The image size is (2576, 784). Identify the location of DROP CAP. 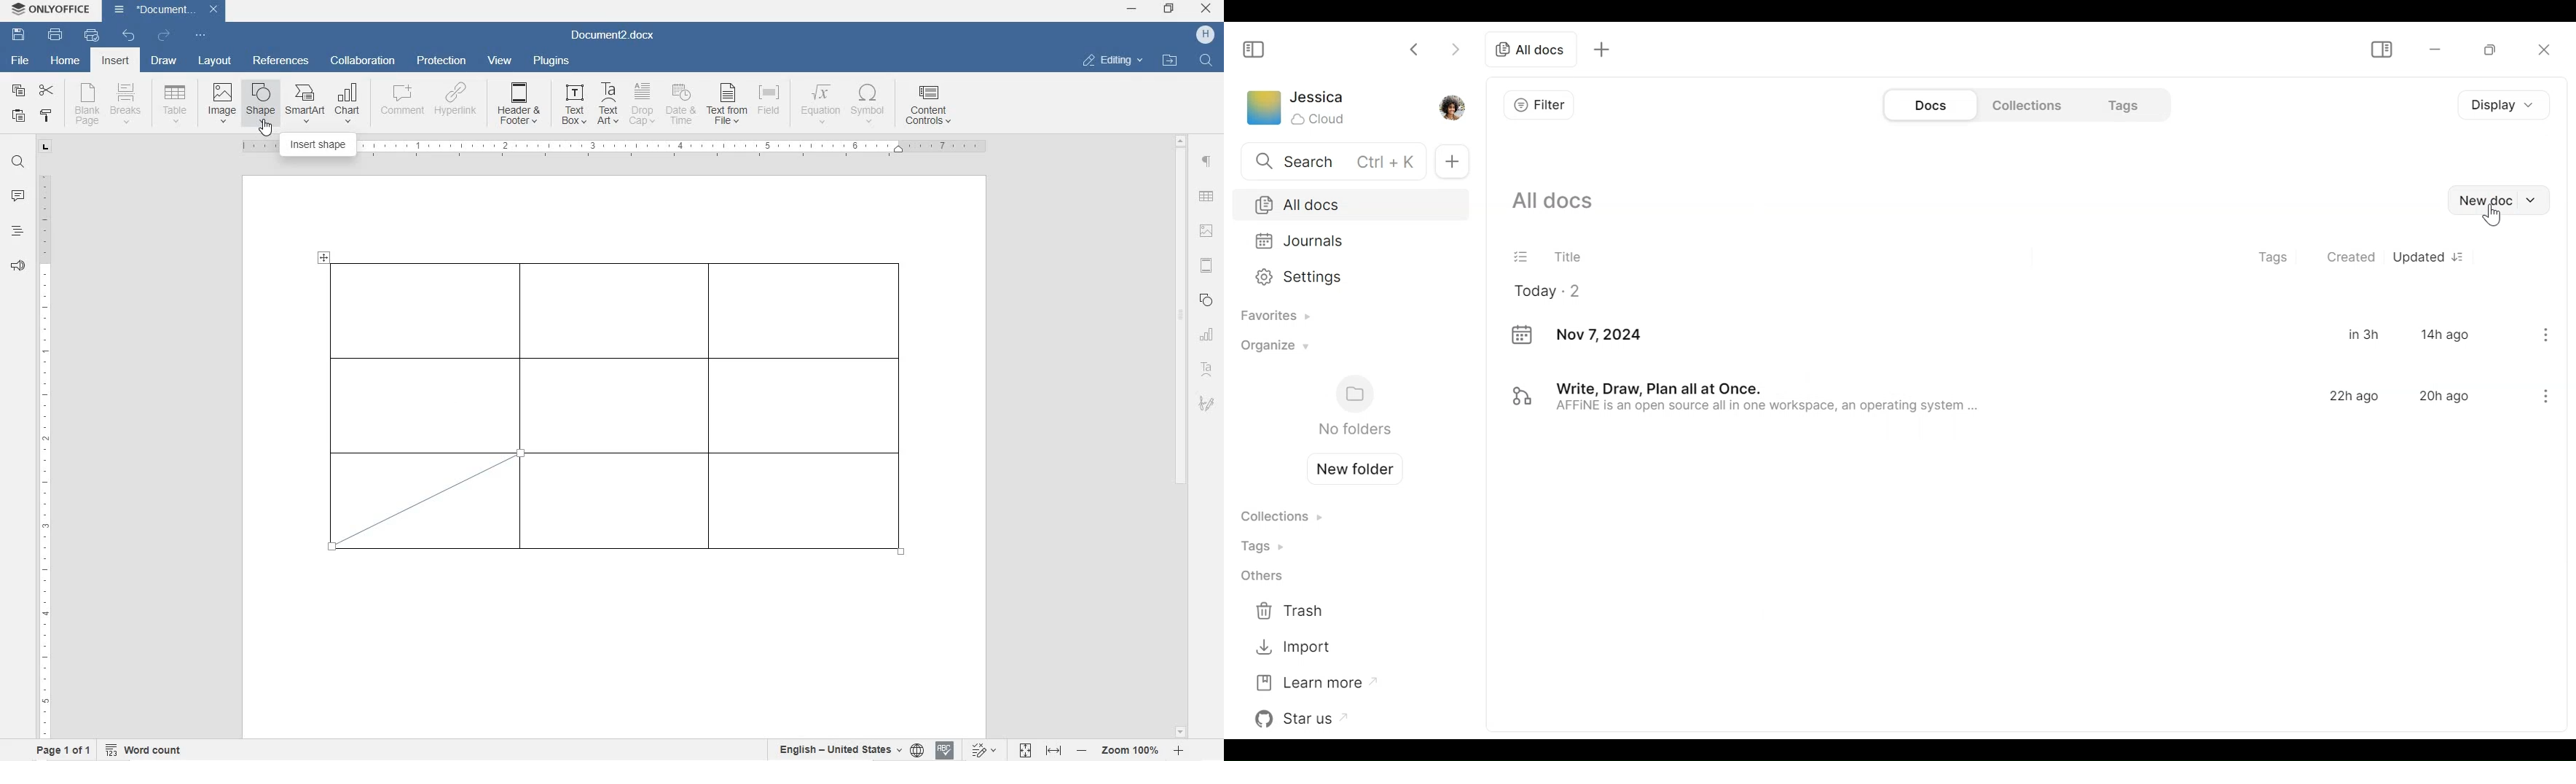
(643, 106).